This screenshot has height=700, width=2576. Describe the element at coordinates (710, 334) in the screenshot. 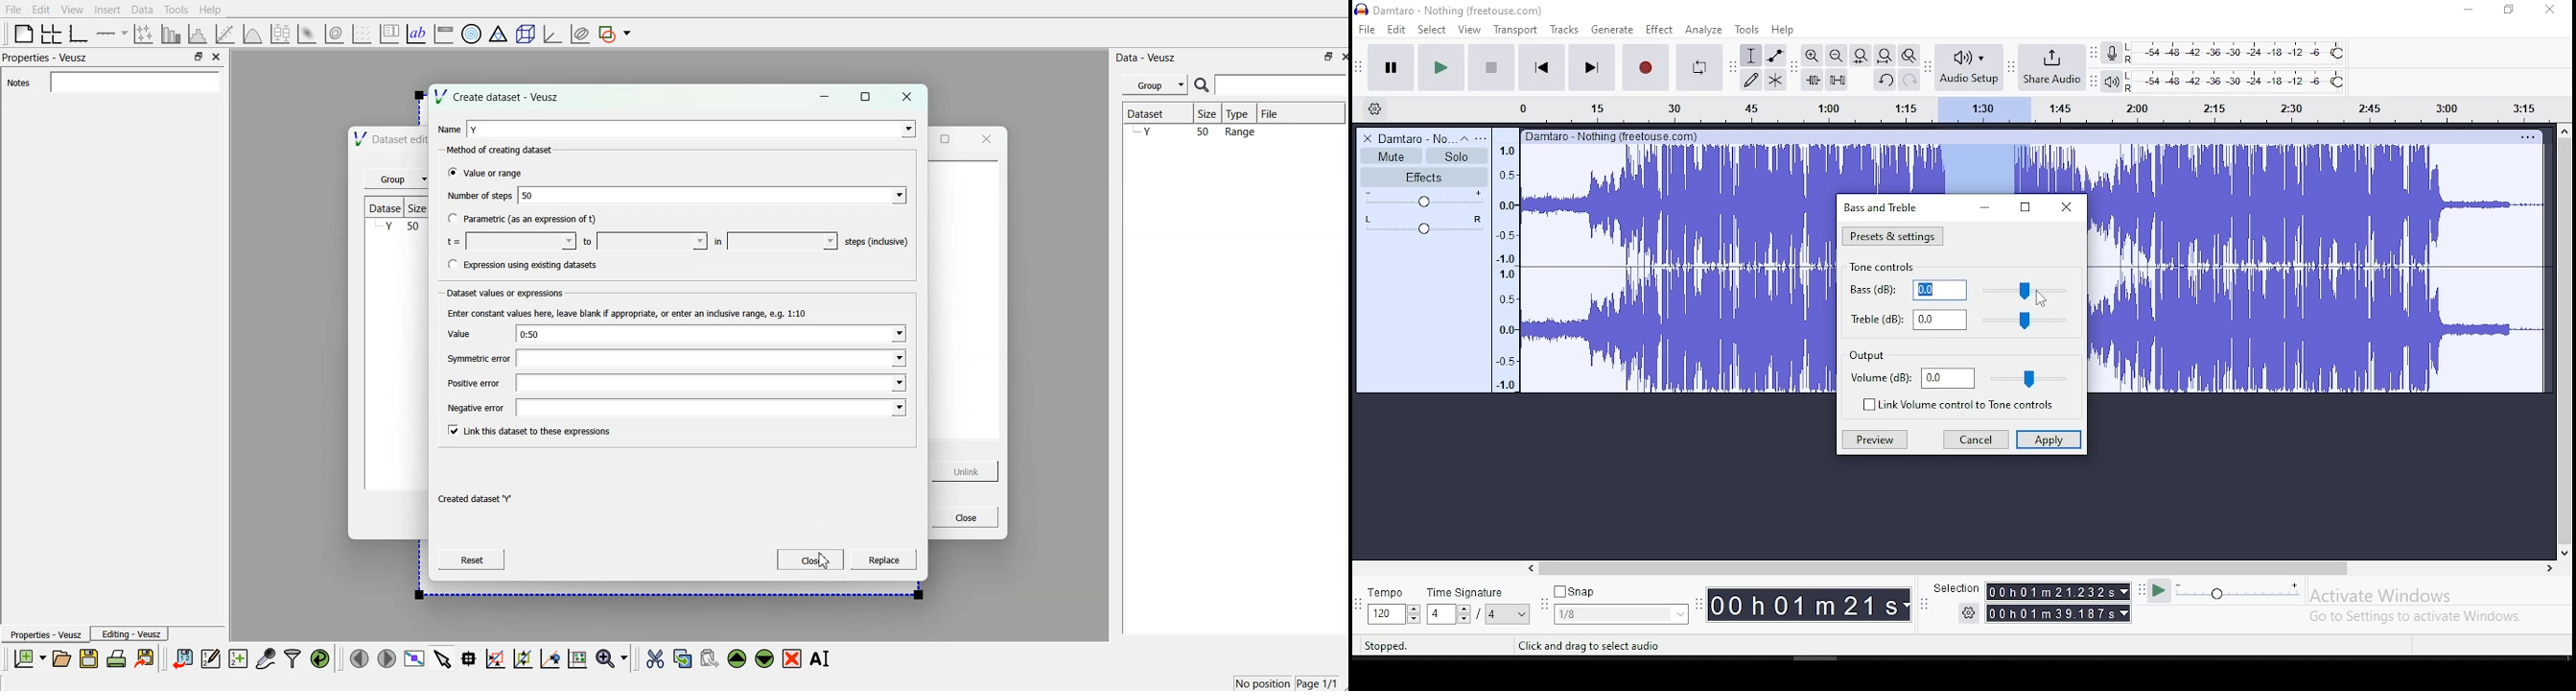

I see `0:50` at that location.